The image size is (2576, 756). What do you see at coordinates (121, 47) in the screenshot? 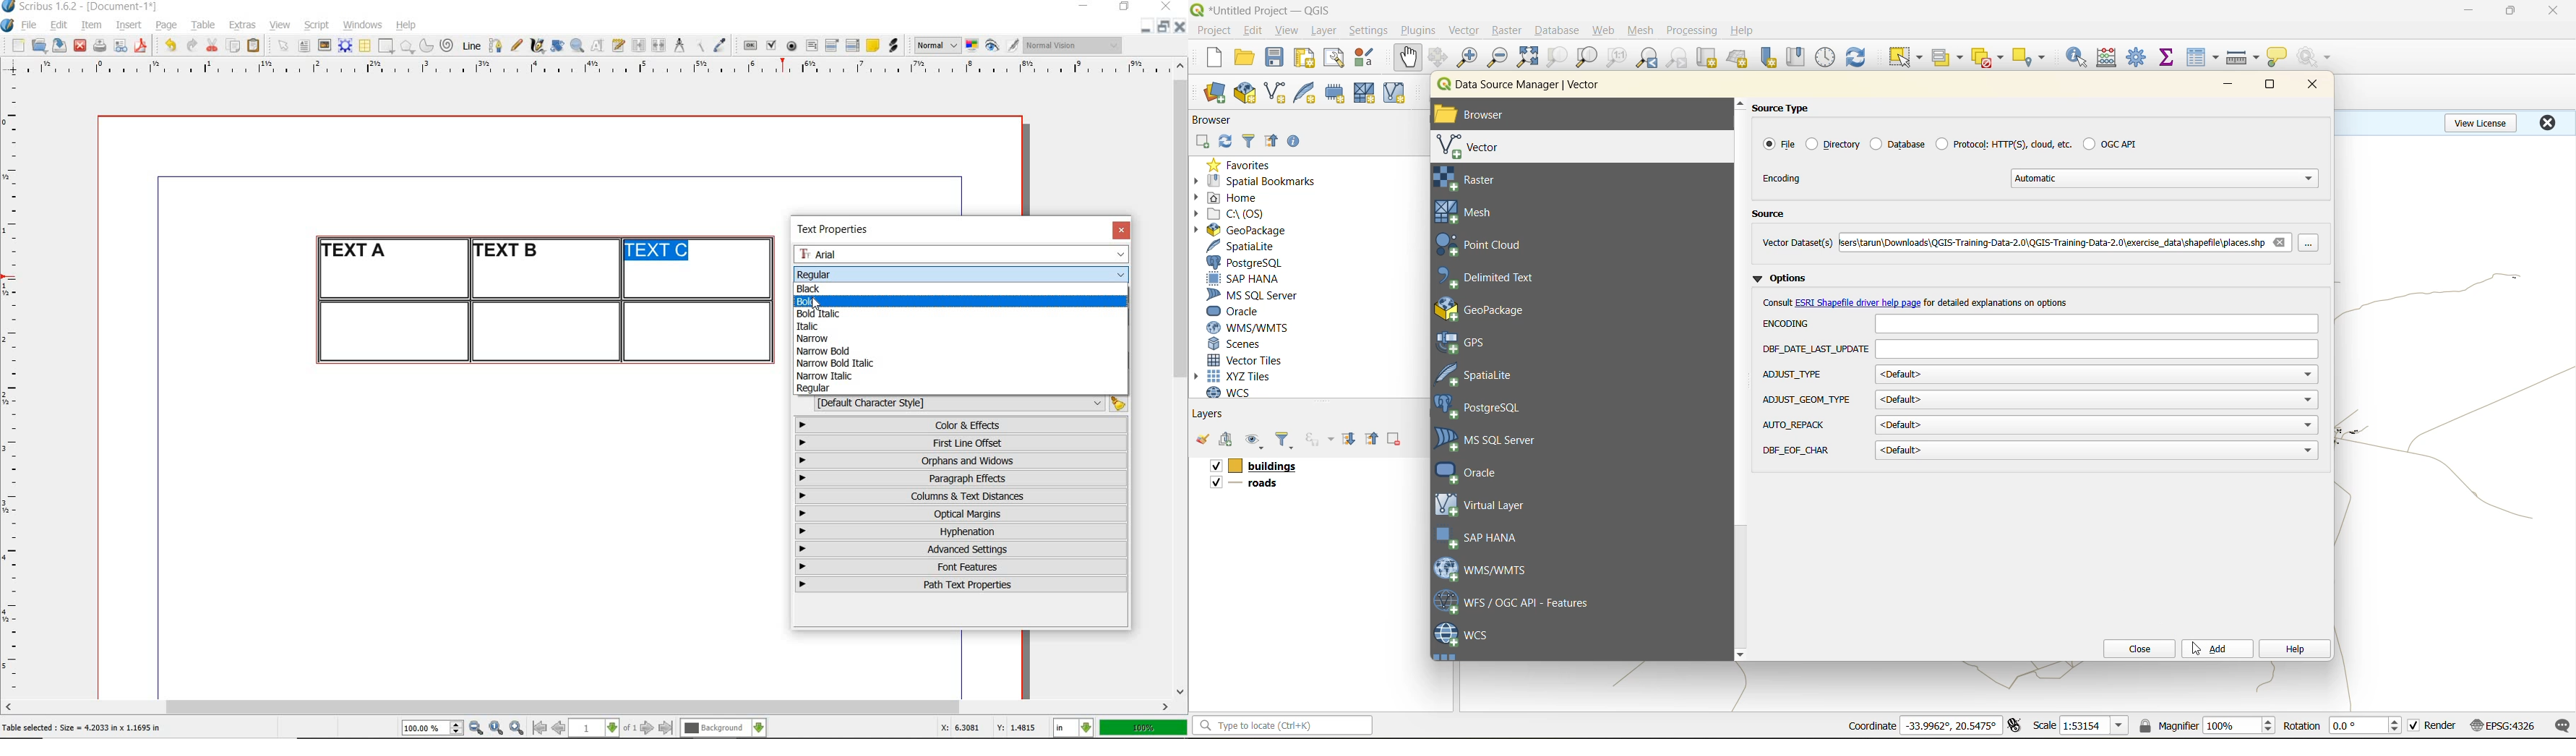
I see `preflight verifier` at bounding box center [121, 47].